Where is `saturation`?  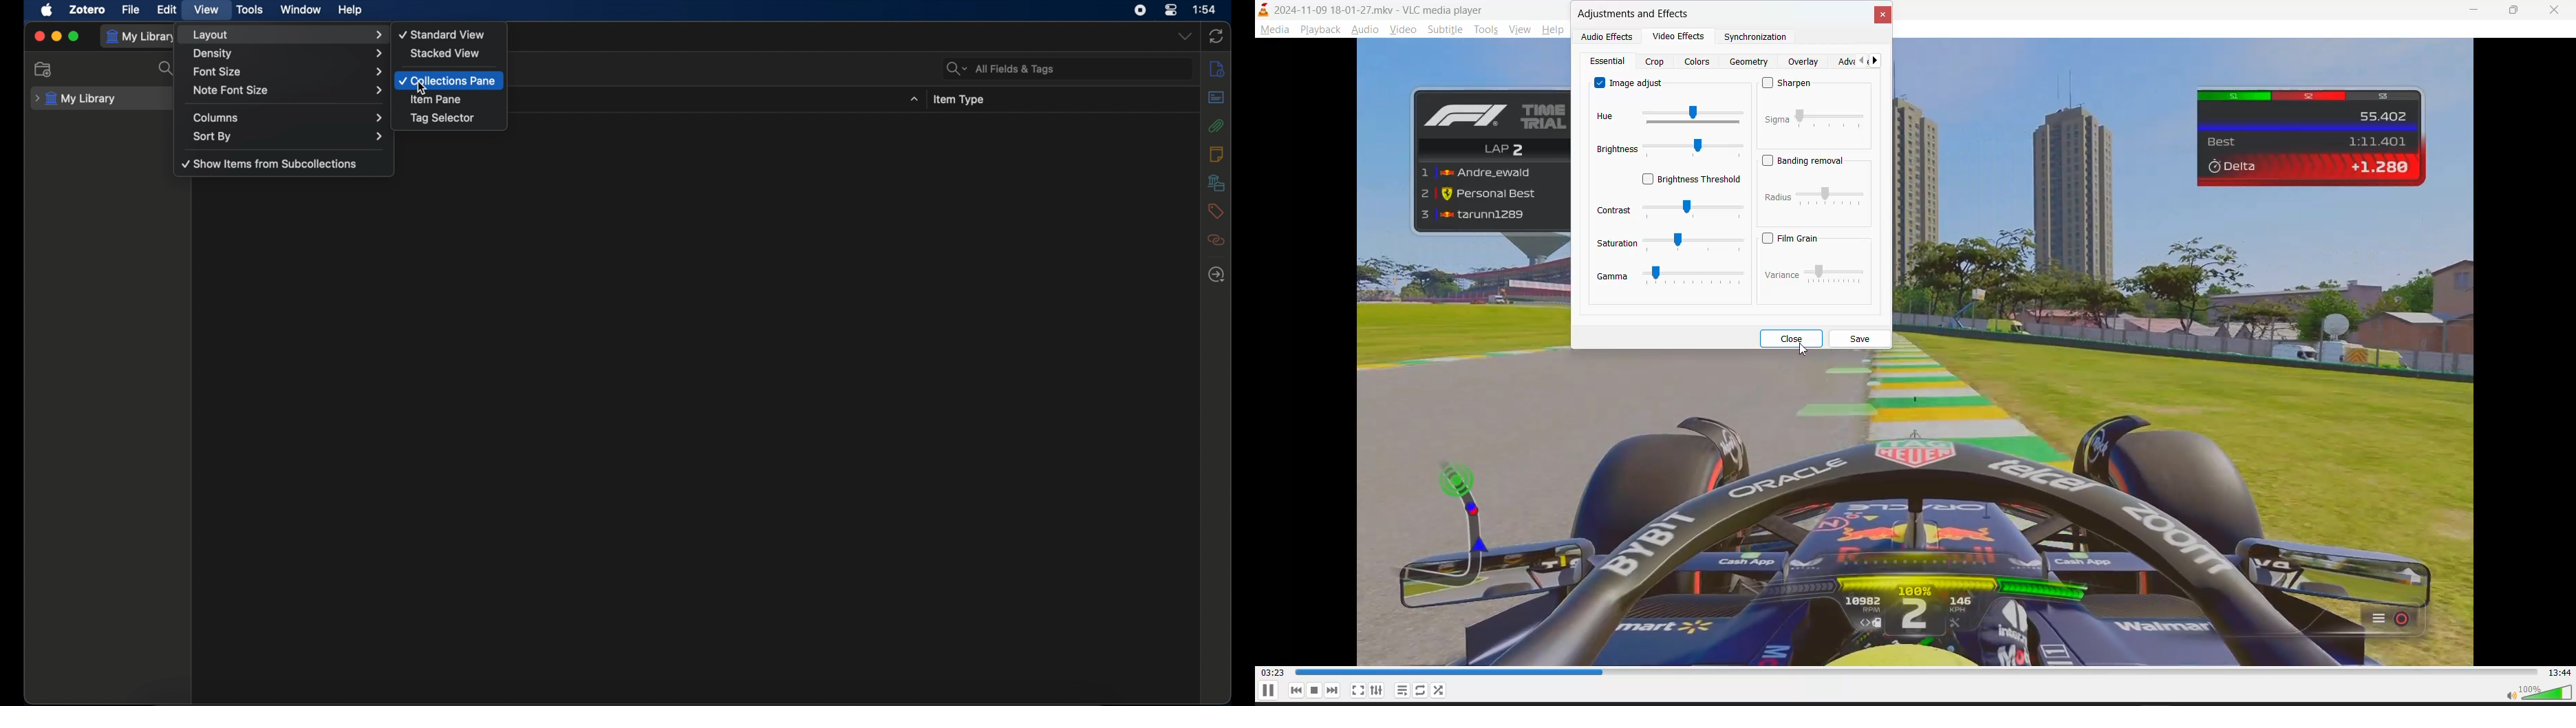 saturation is located at coordinates (1618, 244).